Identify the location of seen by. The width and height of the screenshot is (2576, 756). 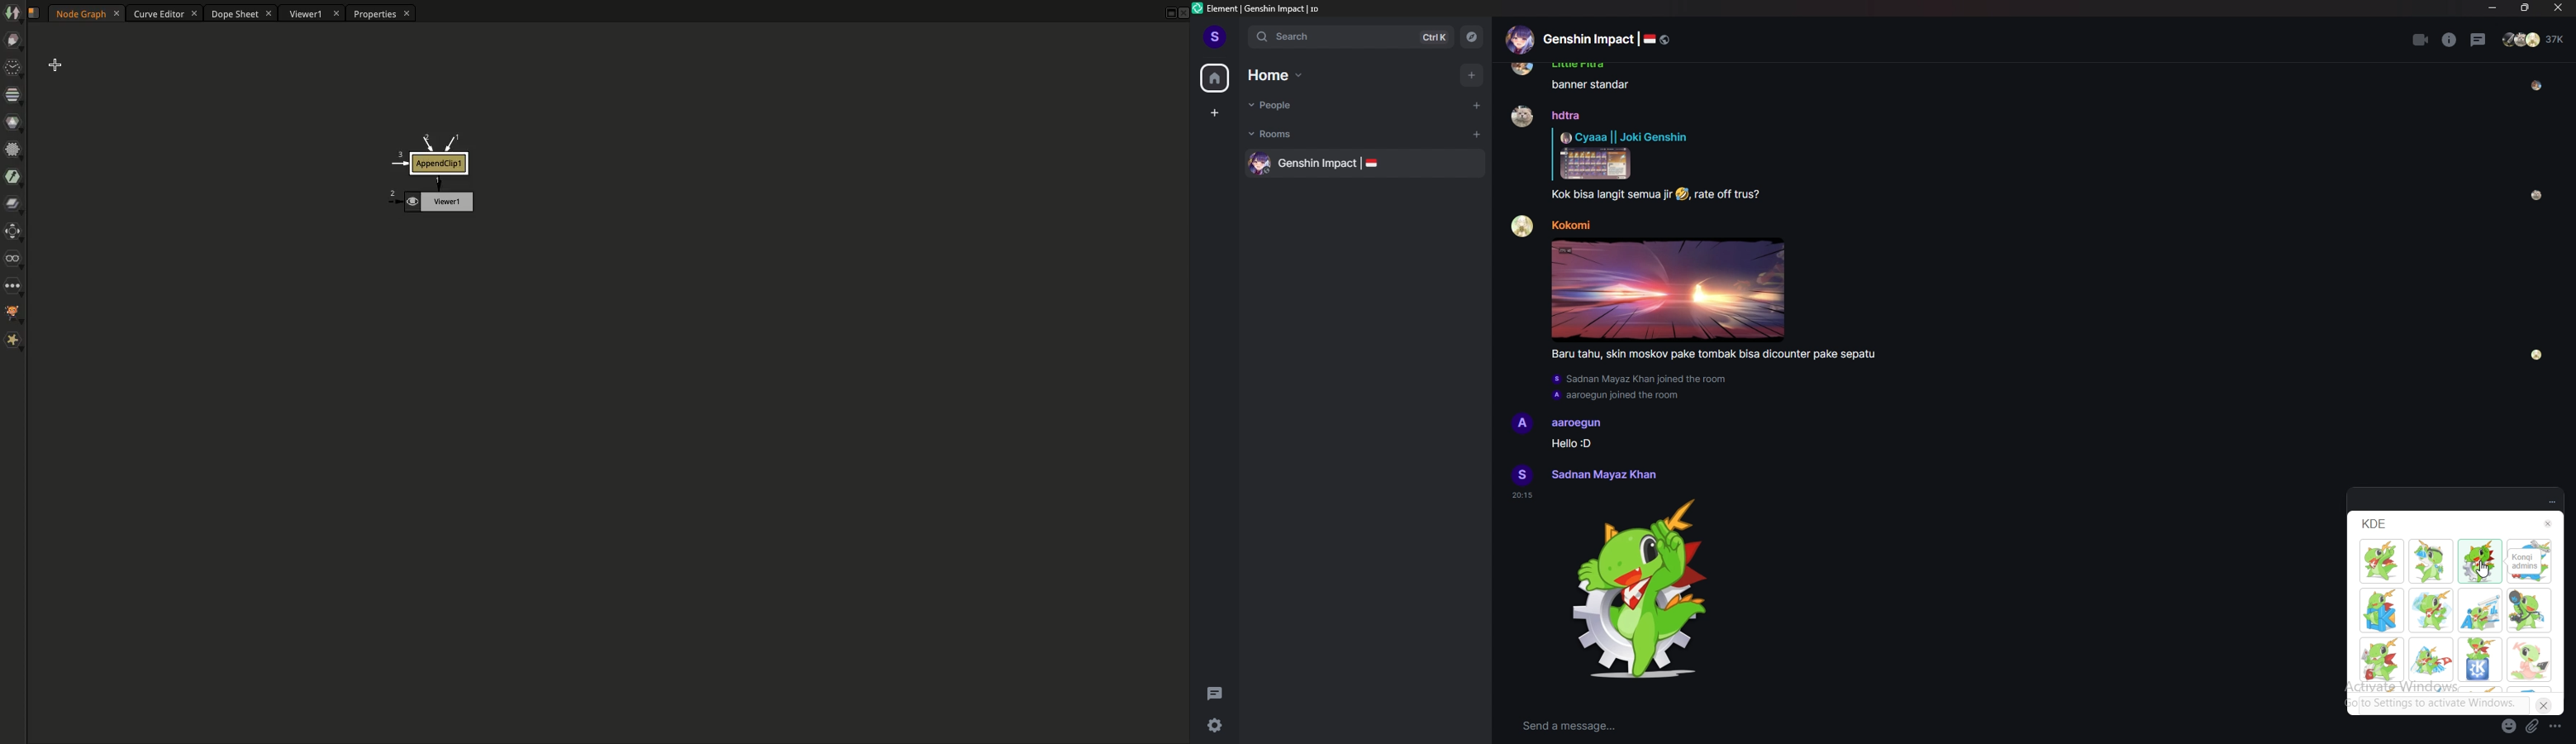
(2538, 355).